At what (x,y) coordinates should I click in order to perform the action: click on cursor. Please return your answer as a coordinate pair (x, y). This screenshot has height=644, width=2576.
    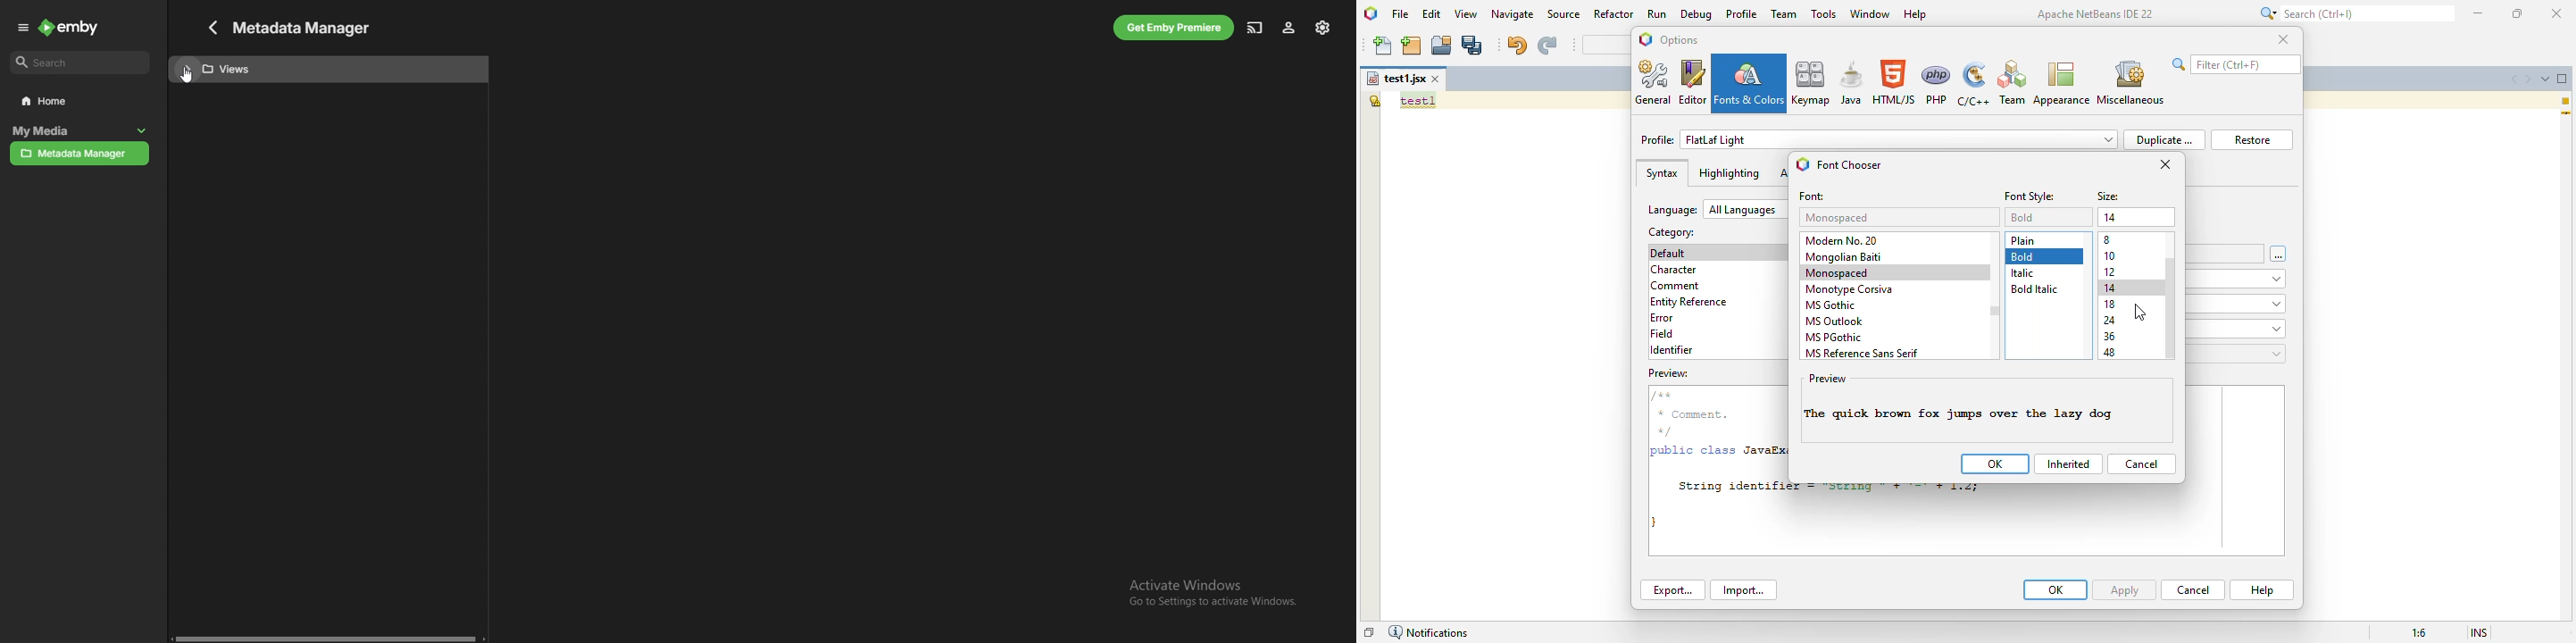
    Looking at the image, I should click on (2141, 313).